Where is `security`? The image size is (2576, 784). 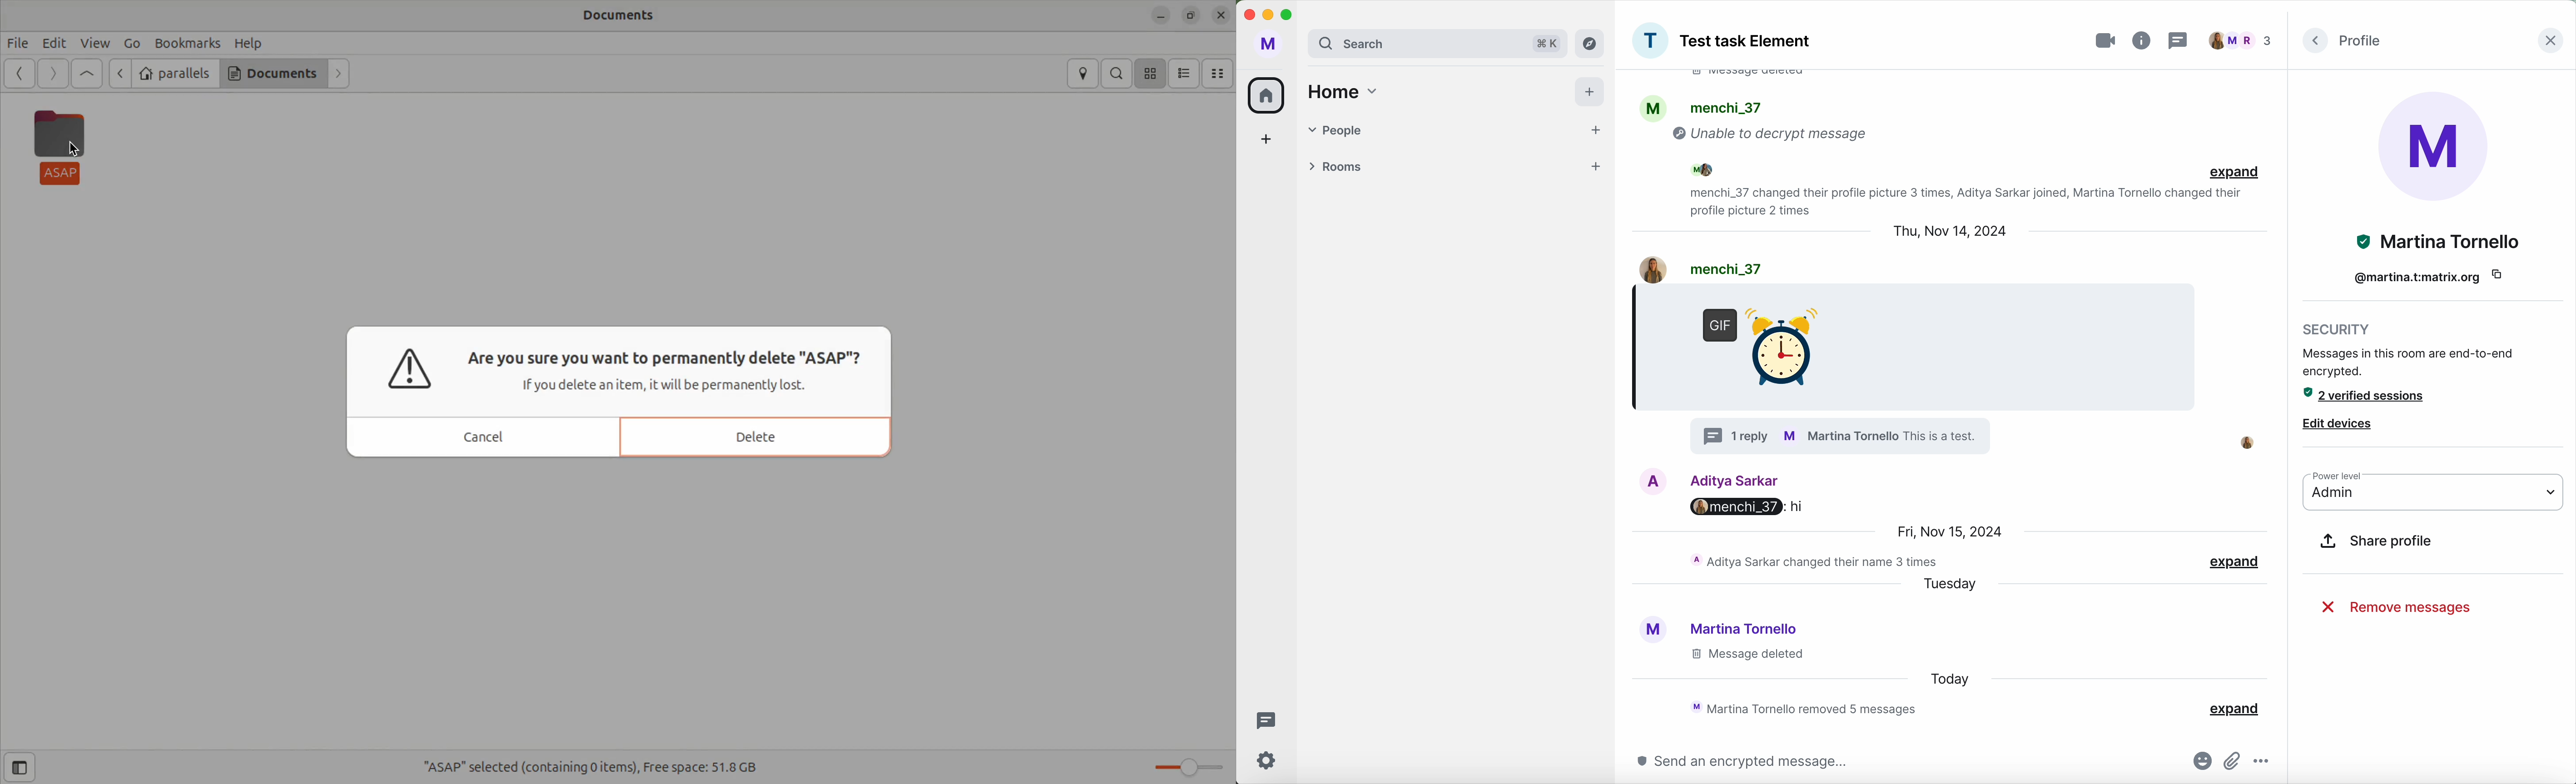
security is located at coordinates (2410, 350).